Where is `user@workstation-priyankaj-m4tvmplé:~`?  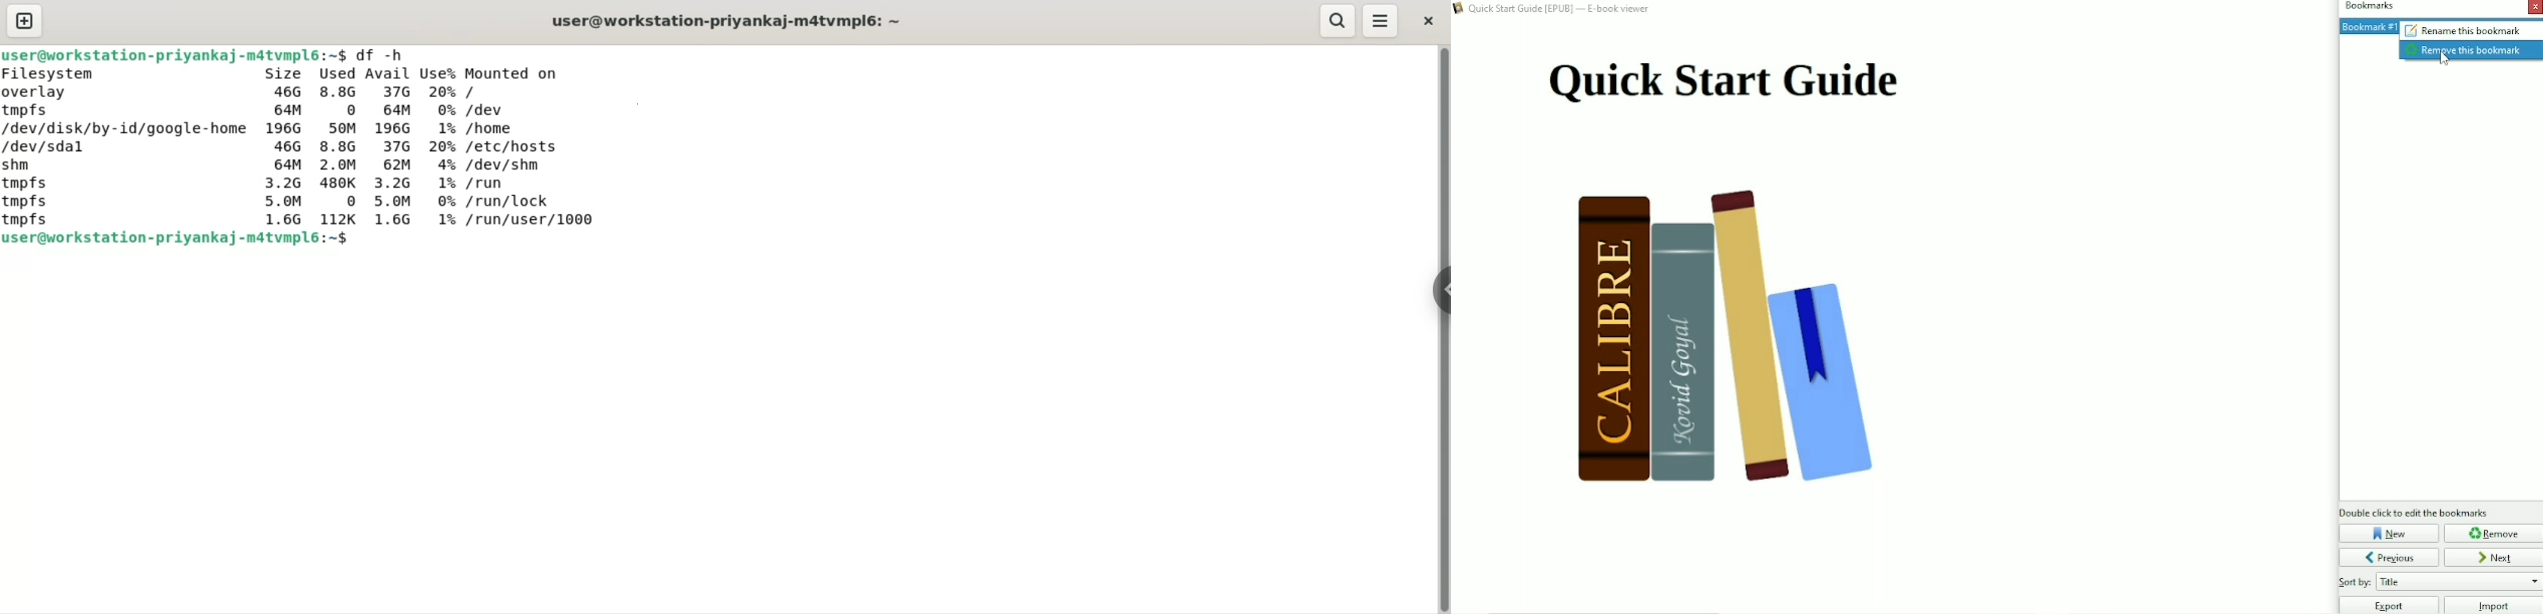
user@workstation-priyankaj-m4tvmplé:~ is located at coordinates (736, 20).